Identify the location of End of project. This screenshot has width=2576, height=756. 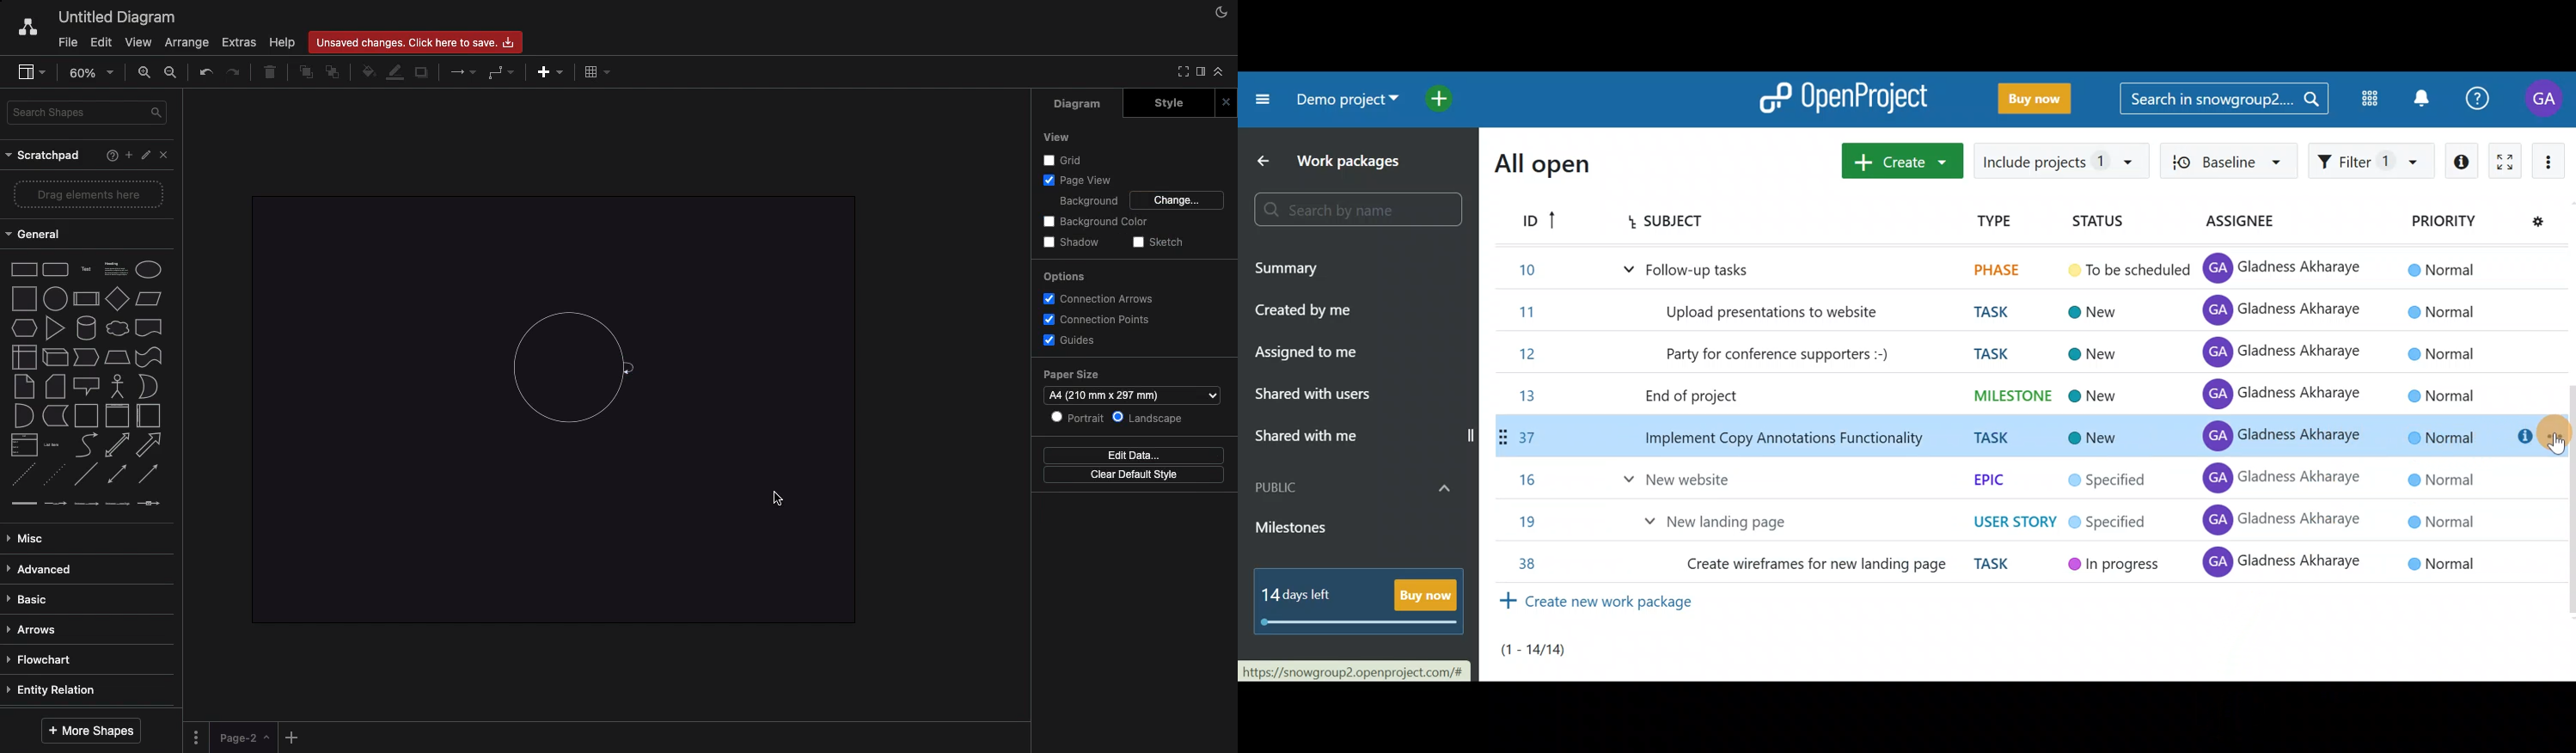
(1692, 397).